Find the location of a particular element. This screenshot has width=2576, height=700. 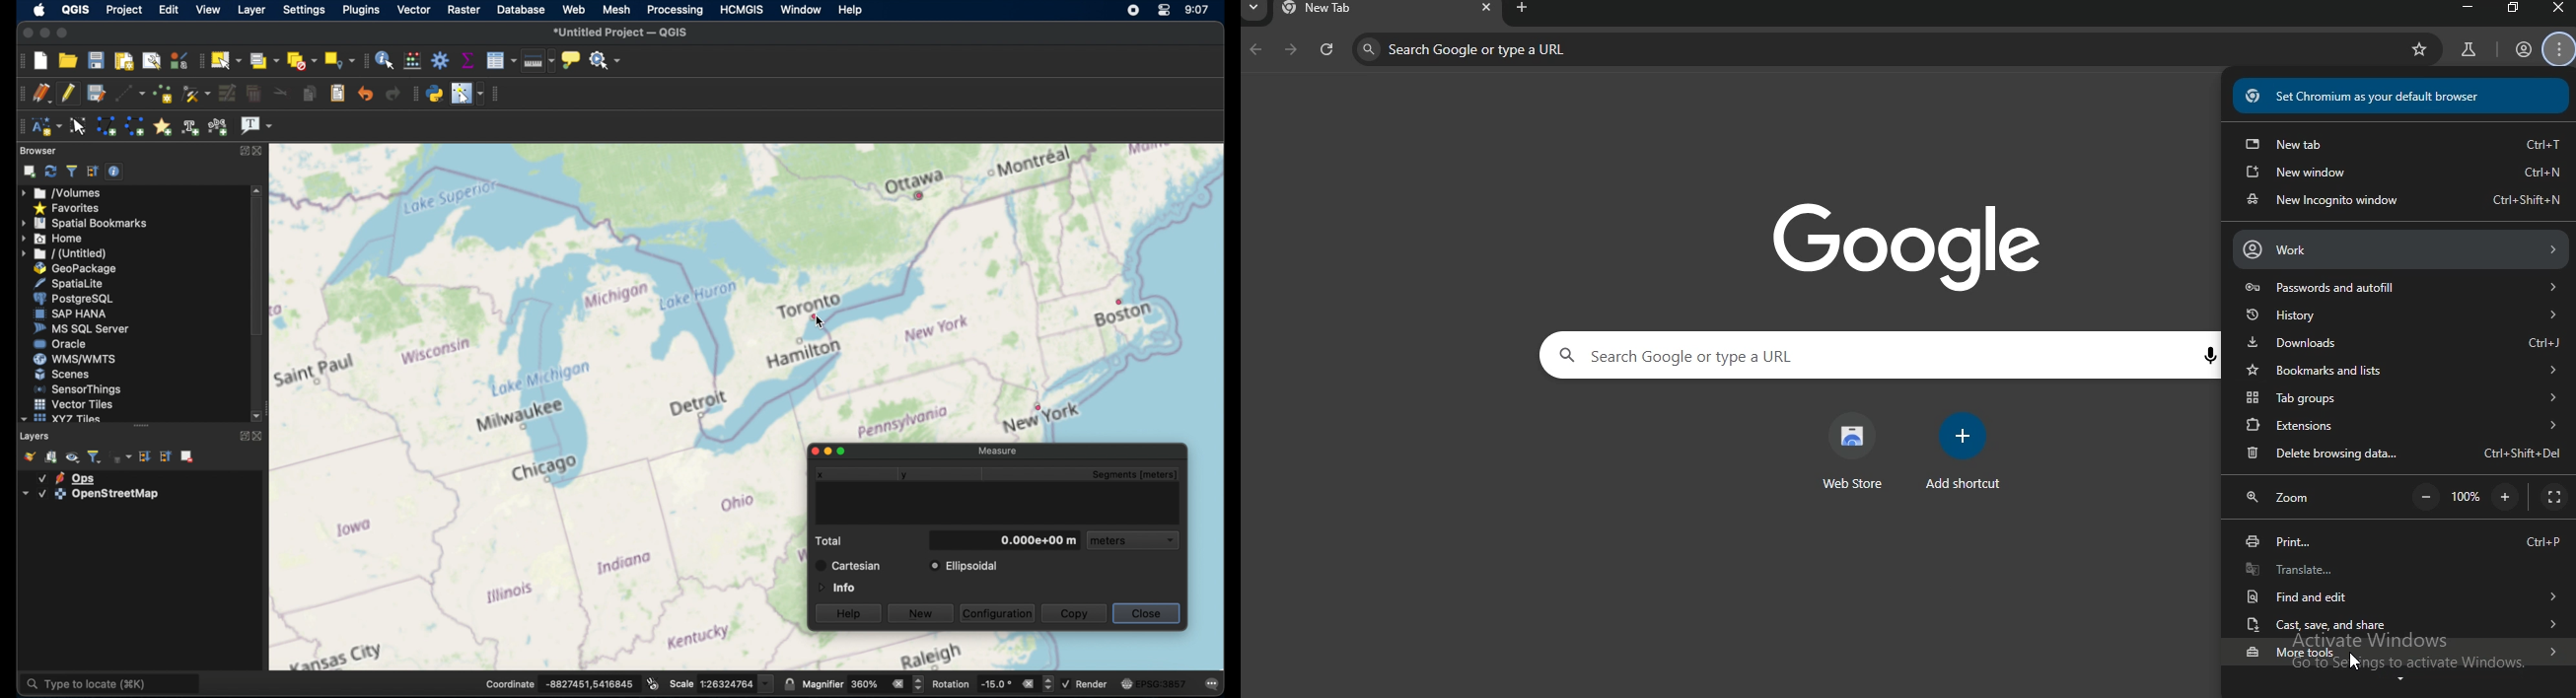

filter browser is located at coordinates (71, 171).